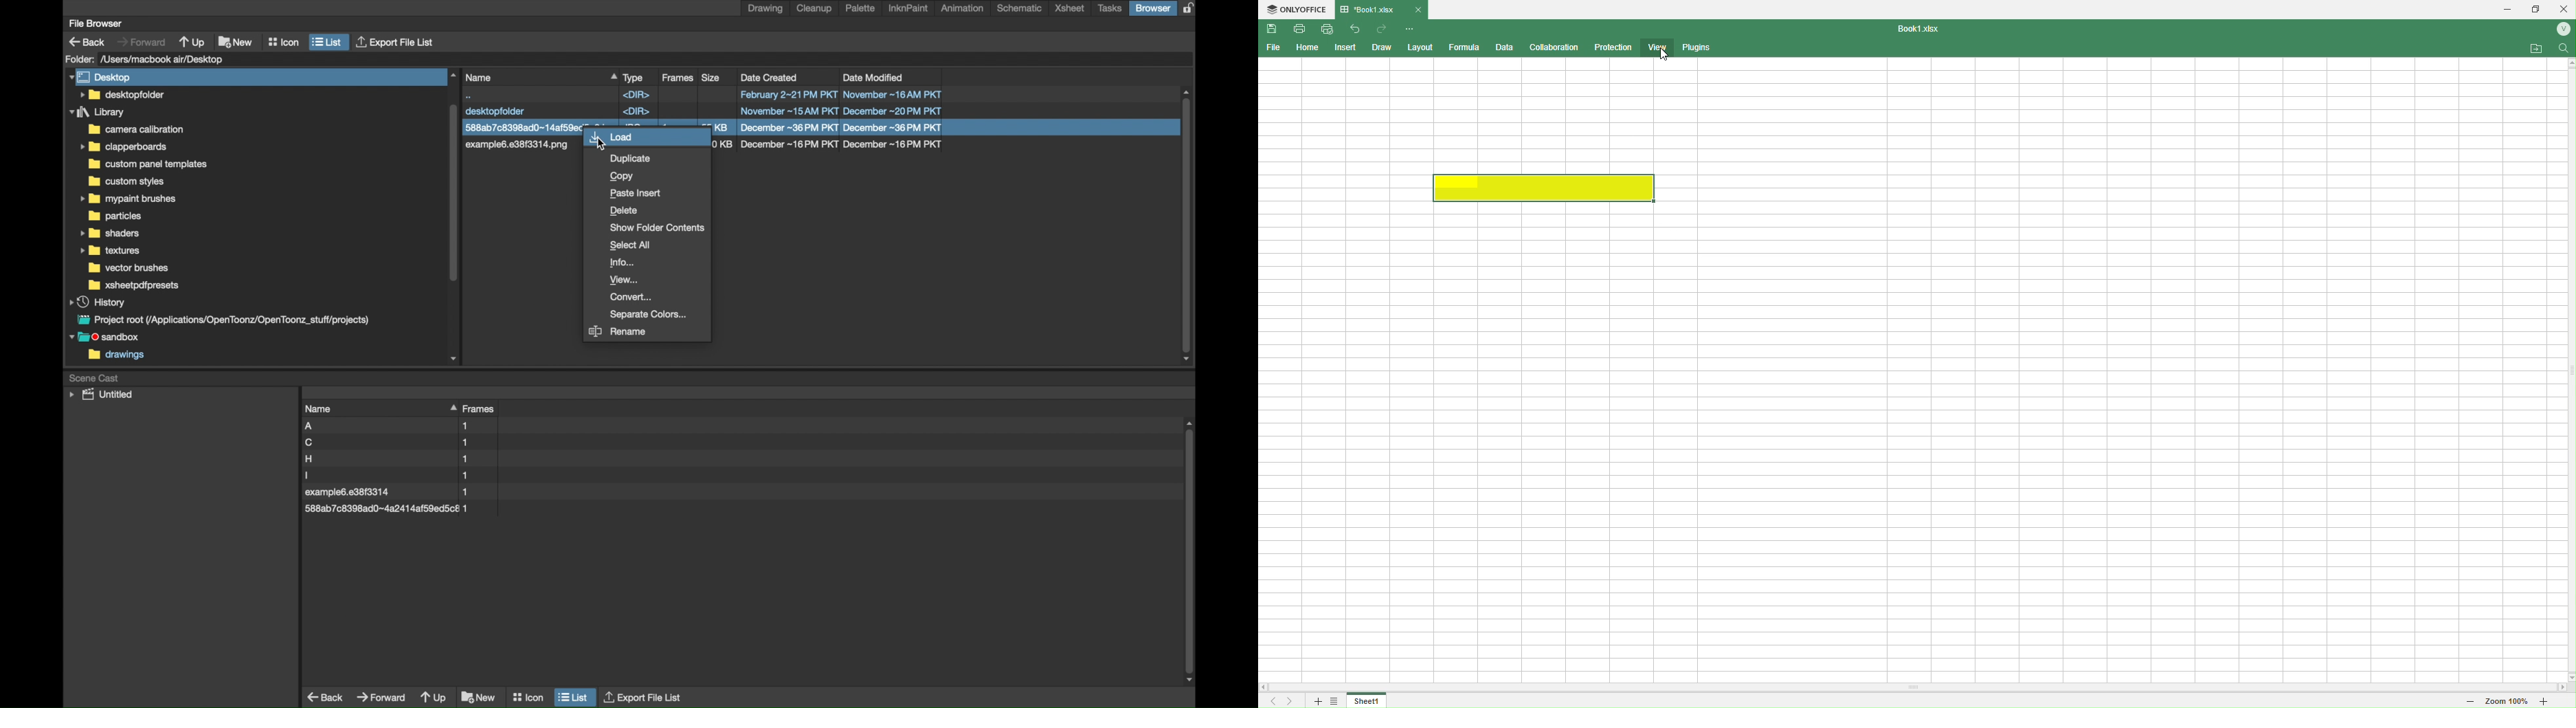 The width and height of the screenshot is (2576, 728). What do you see at coordinates (1345, 47) in the screenshot?
I see `Insert` at bounding box center [1345, 47].